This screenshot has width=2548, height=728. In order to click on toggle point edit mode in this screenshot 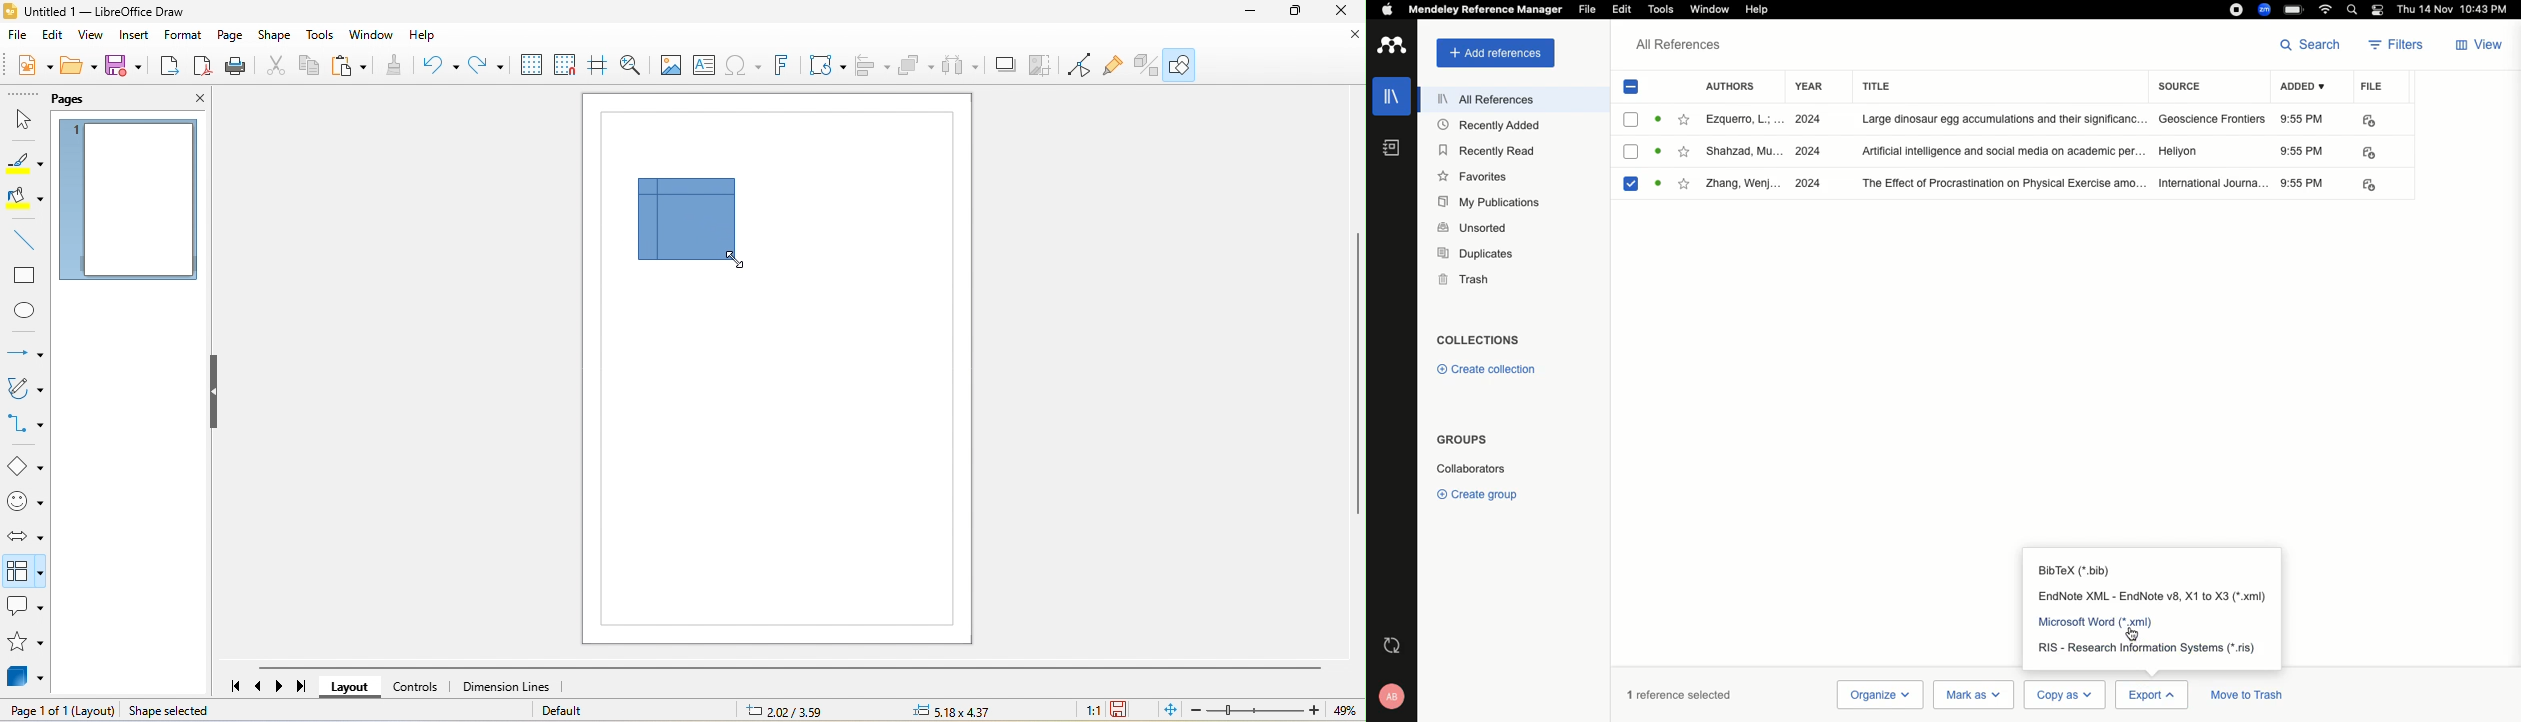, I will do `click(1084, 66)`.